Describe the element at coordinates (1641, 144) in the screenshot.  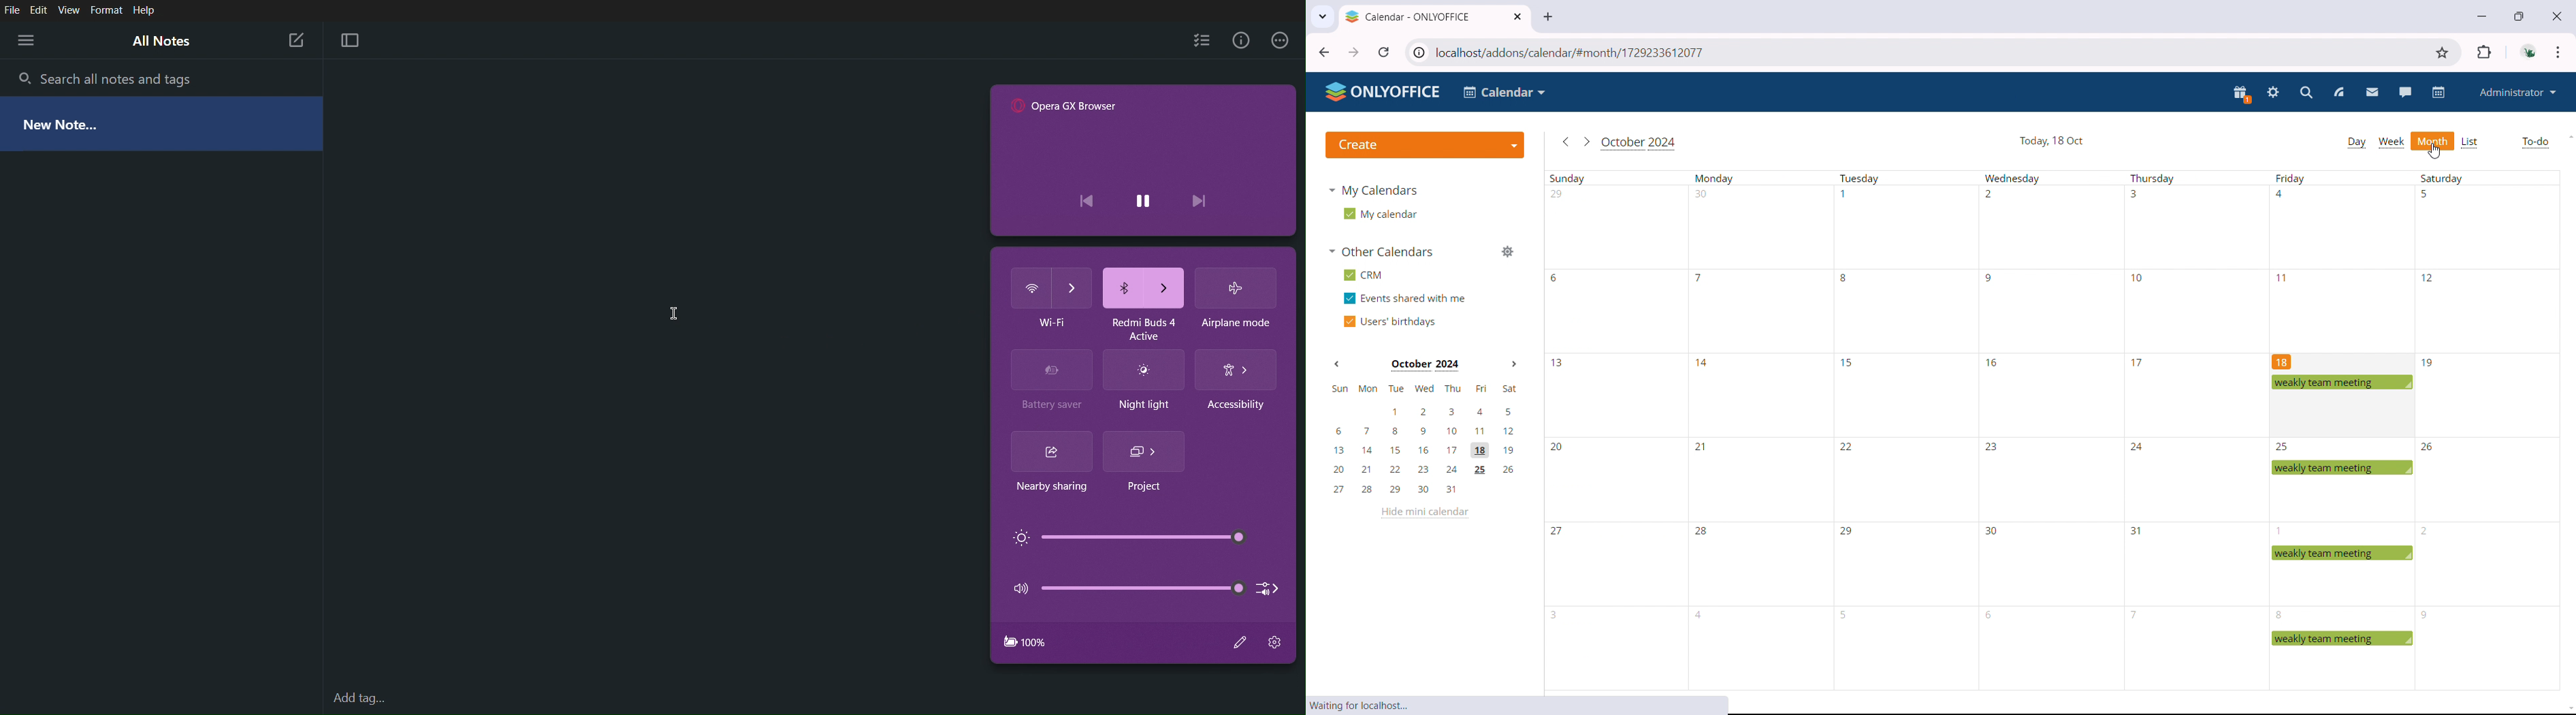
I see `current month in view` at that location.